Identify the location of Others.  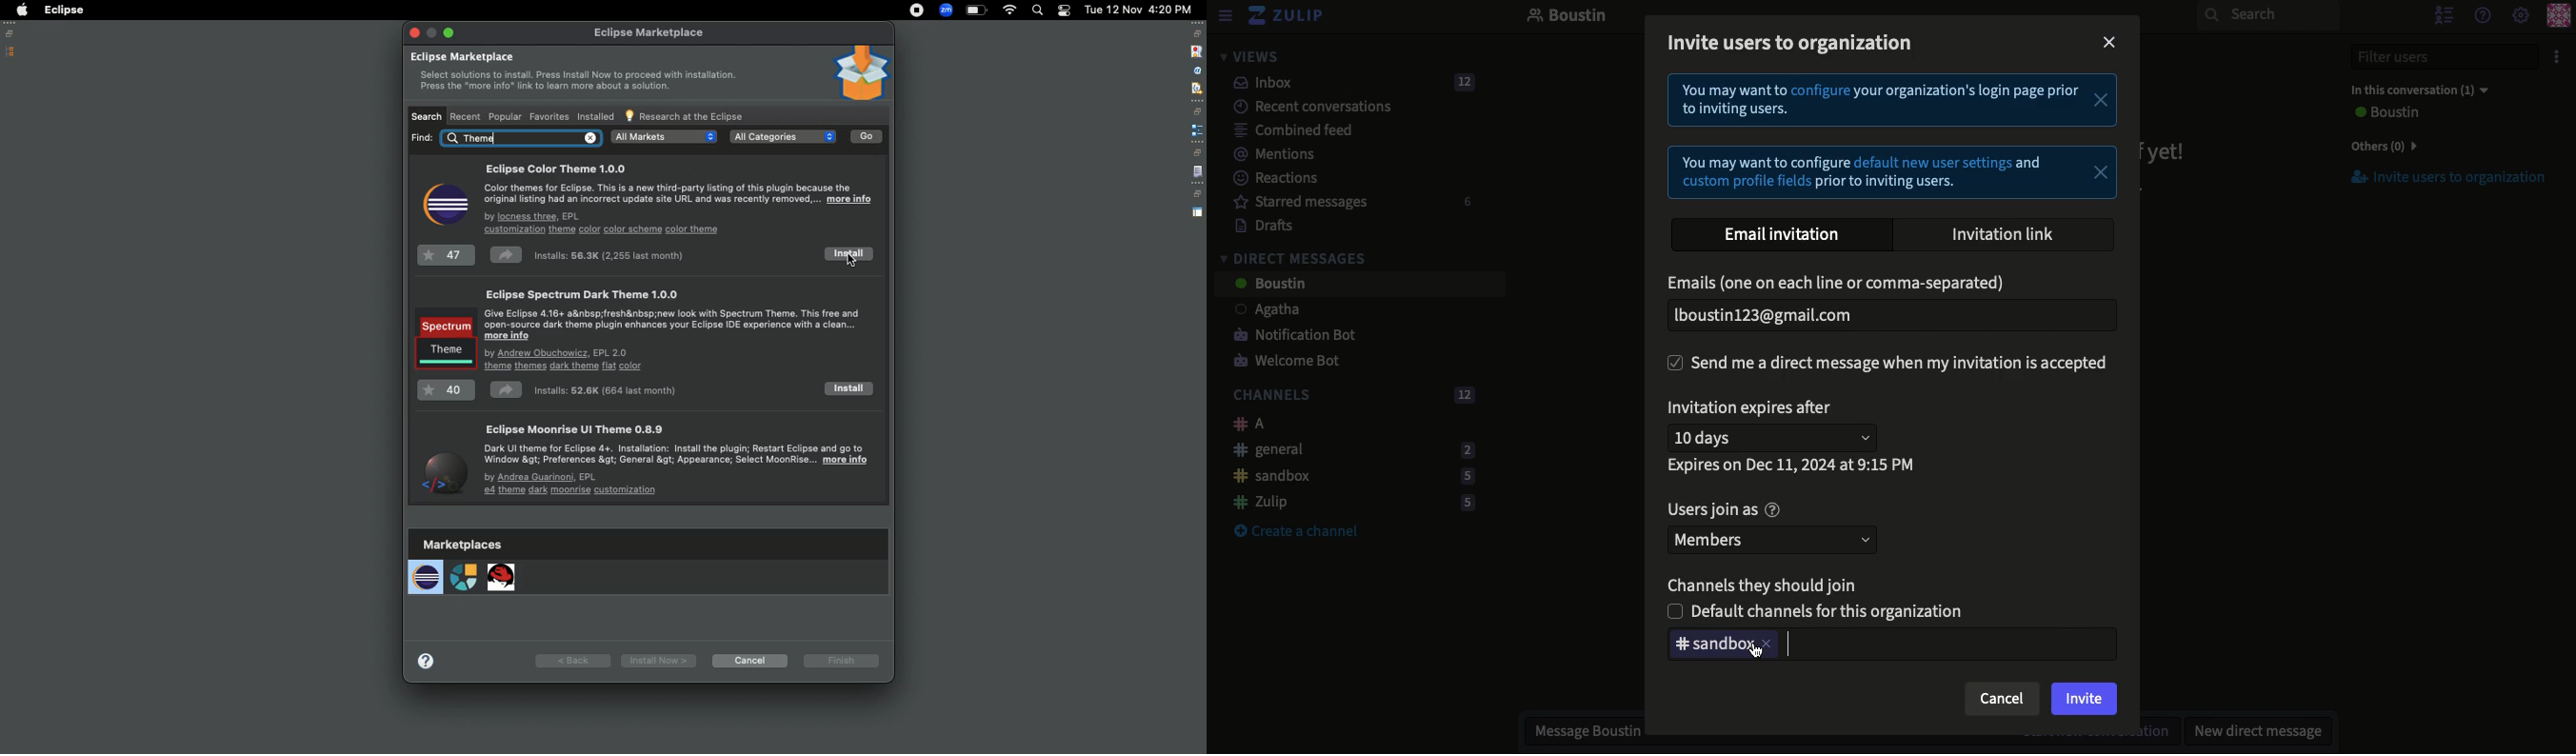
(2380, 146).